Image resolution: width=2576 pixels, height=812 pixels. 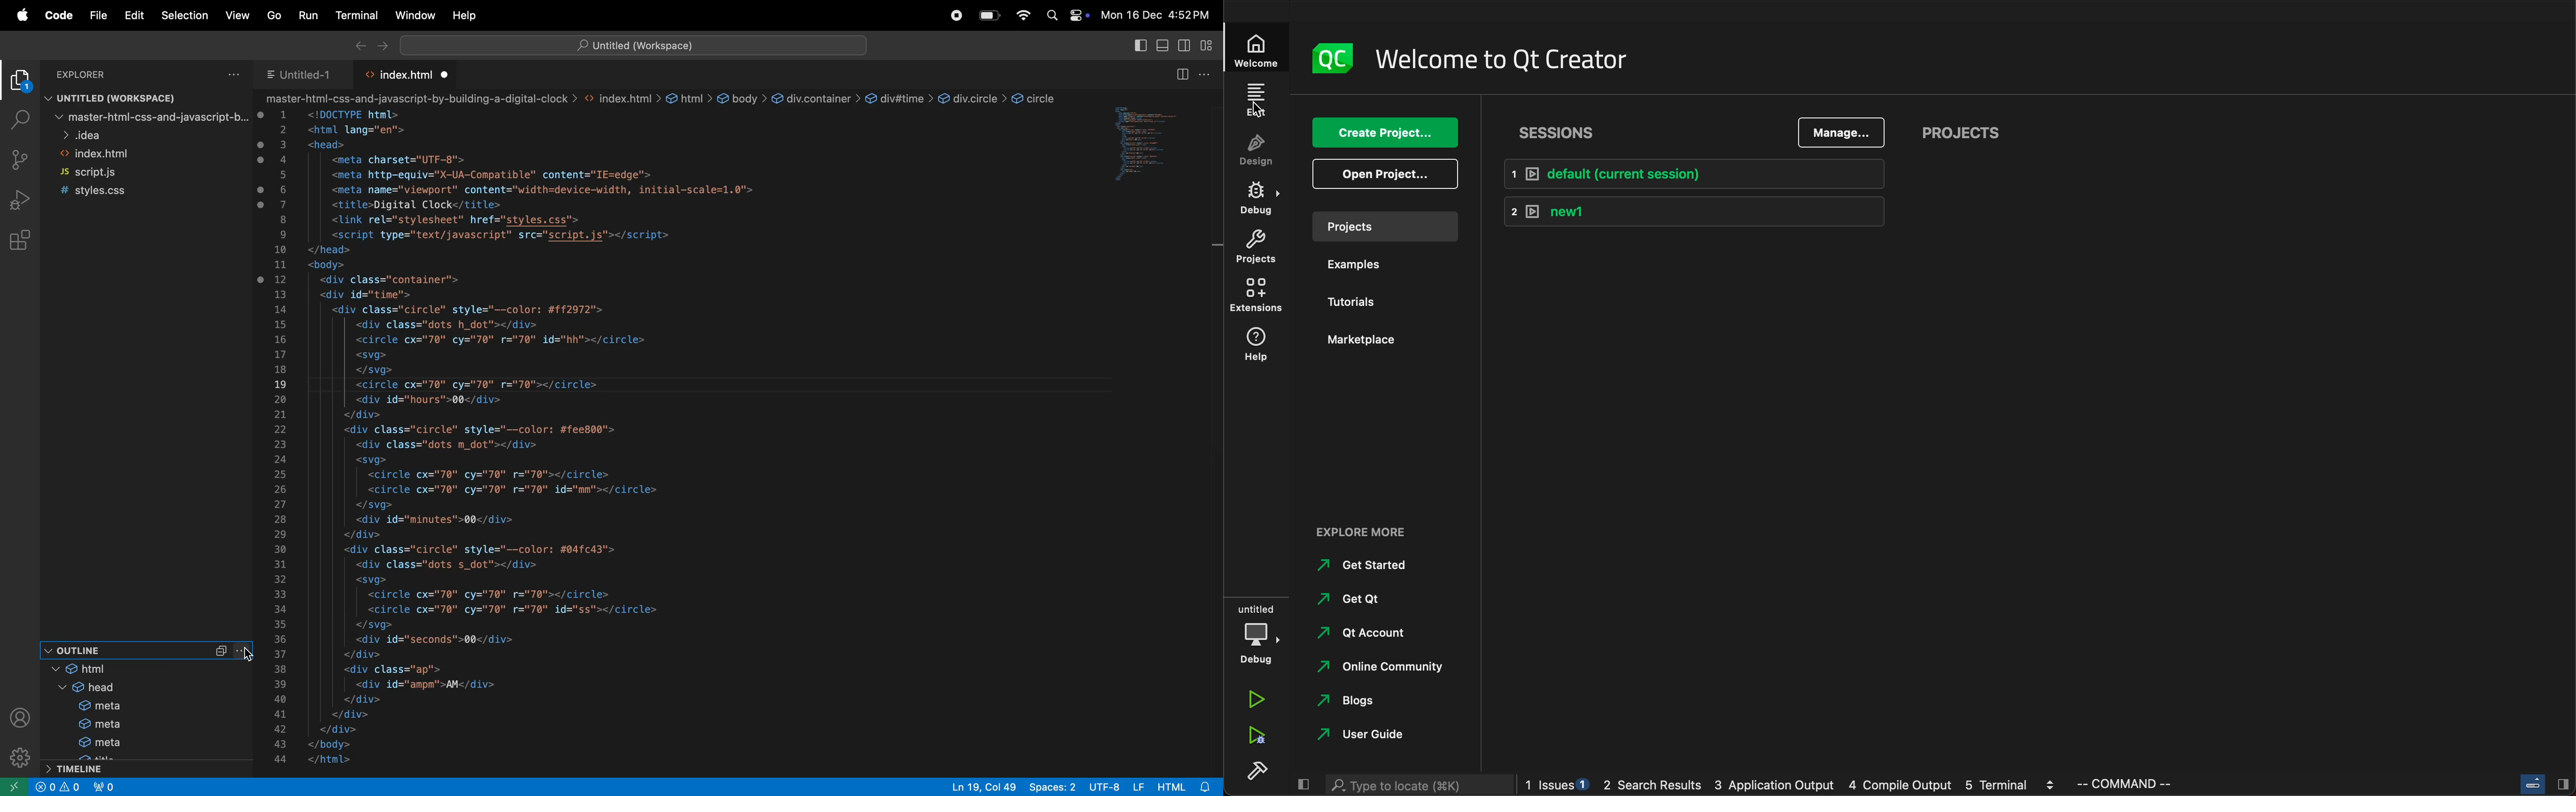 I want to click on head, so click(x=86, y=688).